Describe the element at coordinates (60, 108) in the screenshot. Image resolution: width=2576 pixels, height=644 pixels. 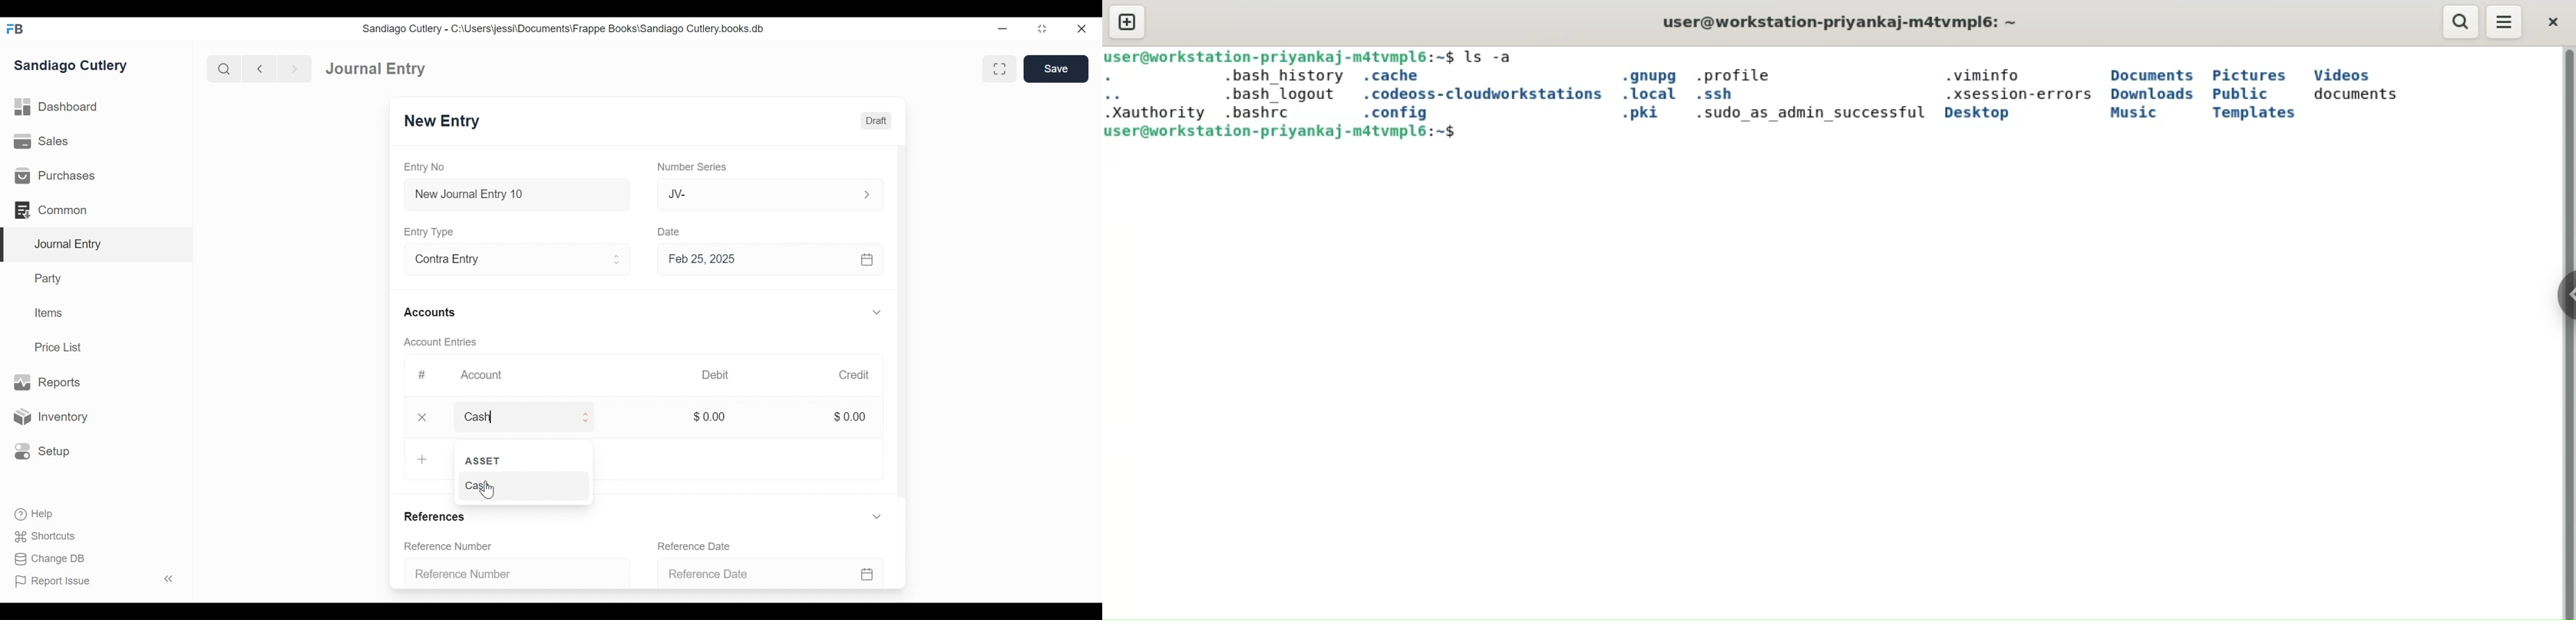
I see `Dashboard` at that location.